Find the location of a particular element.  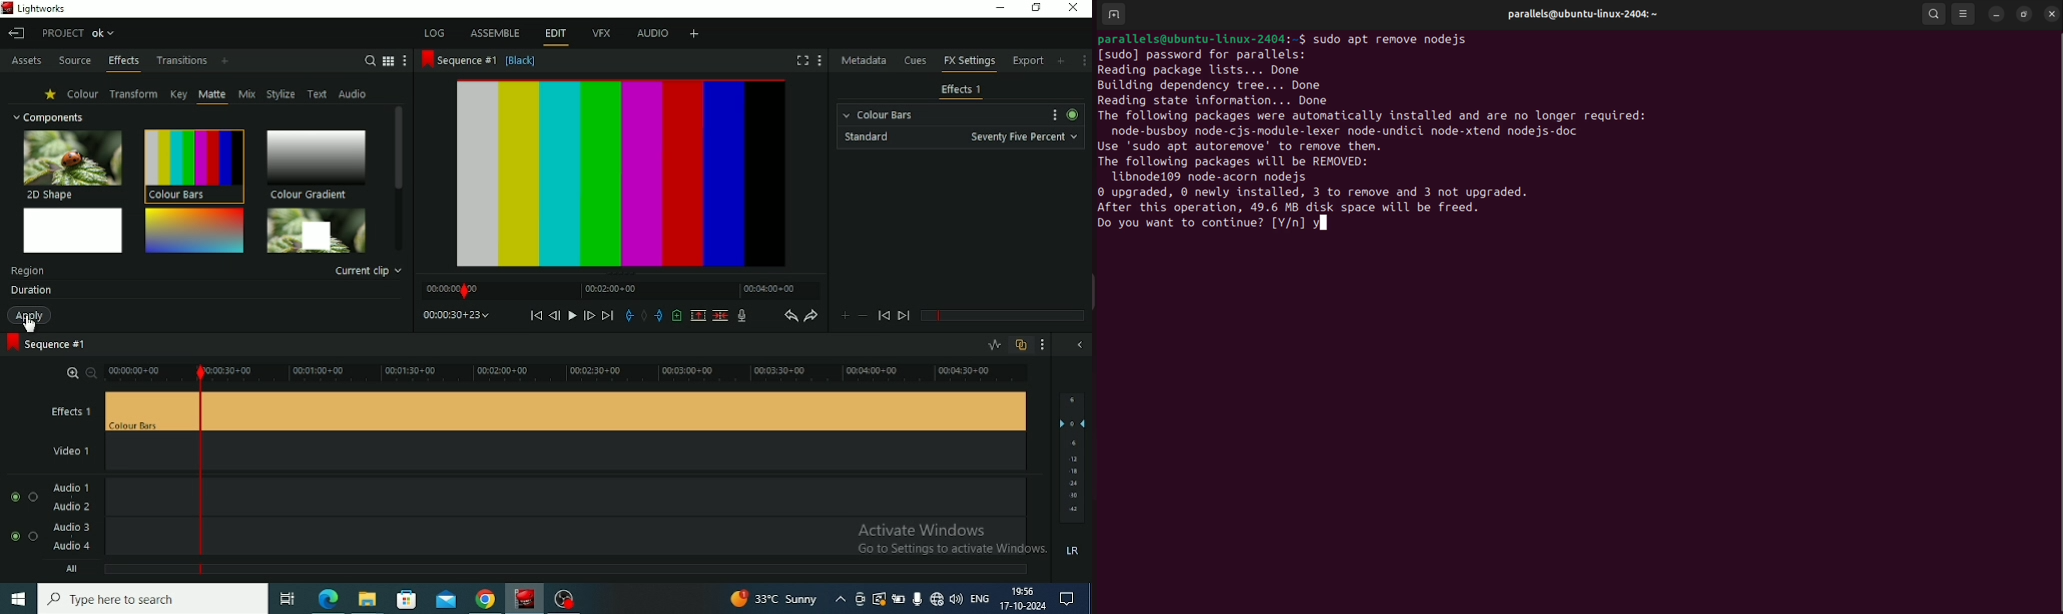

Video 1 is located at coordinates (100, 454).